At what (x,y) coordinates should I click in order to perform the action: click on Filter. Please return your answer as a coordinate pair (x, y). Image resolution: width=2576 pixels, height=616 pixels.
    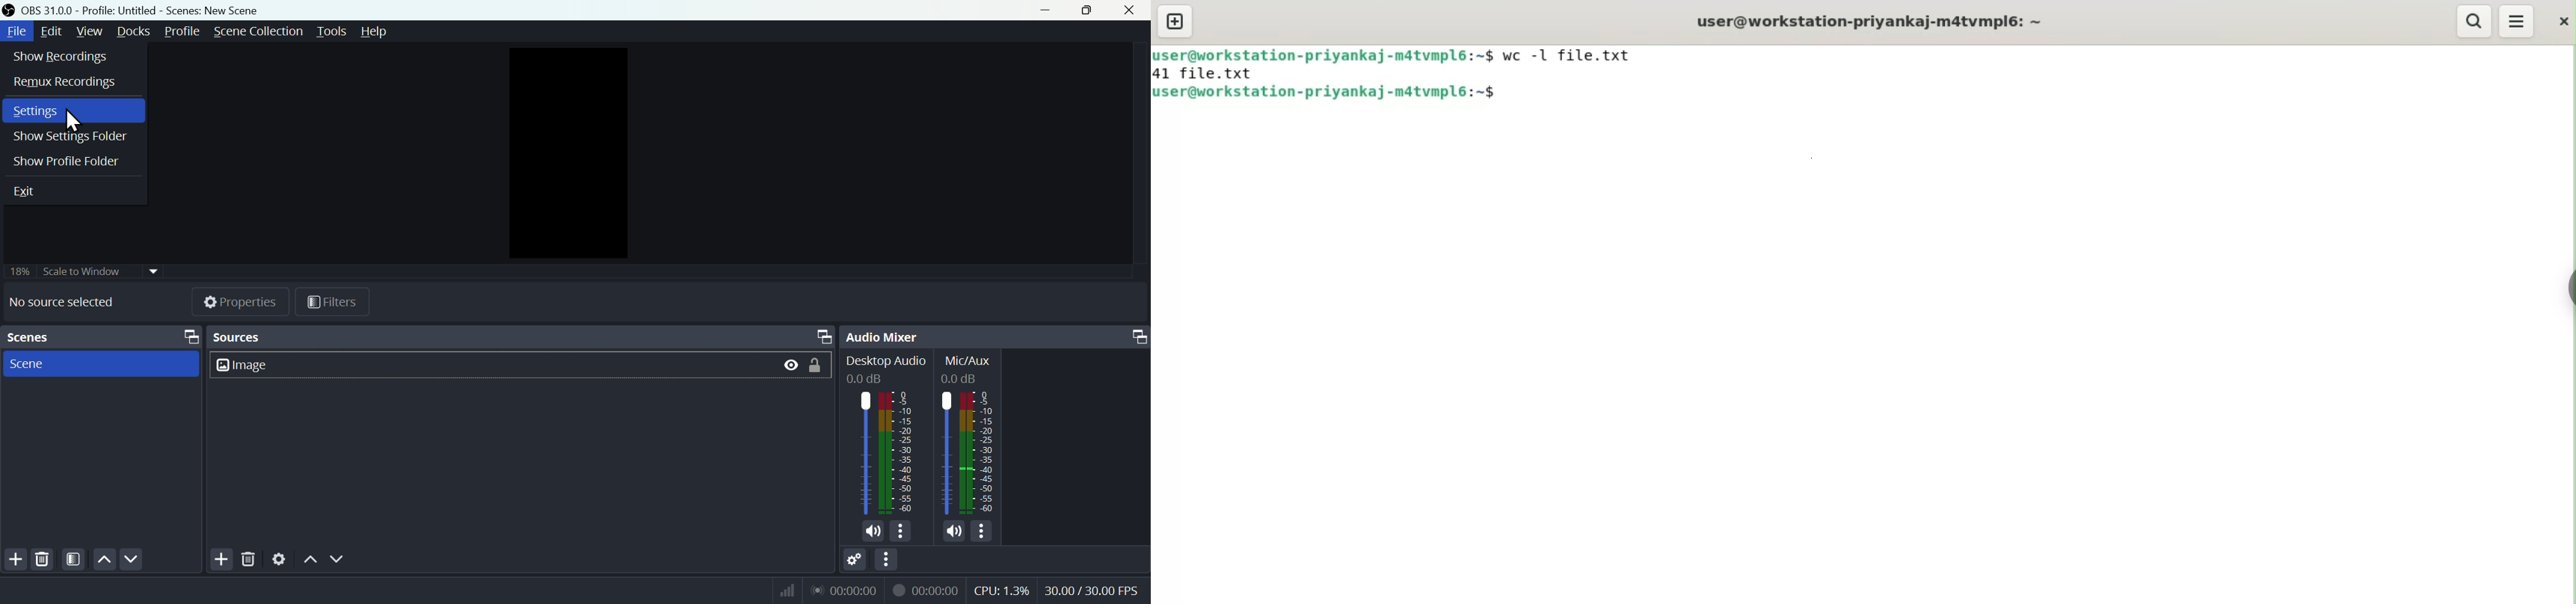
    Looking at the image, I should click on (74, 560).